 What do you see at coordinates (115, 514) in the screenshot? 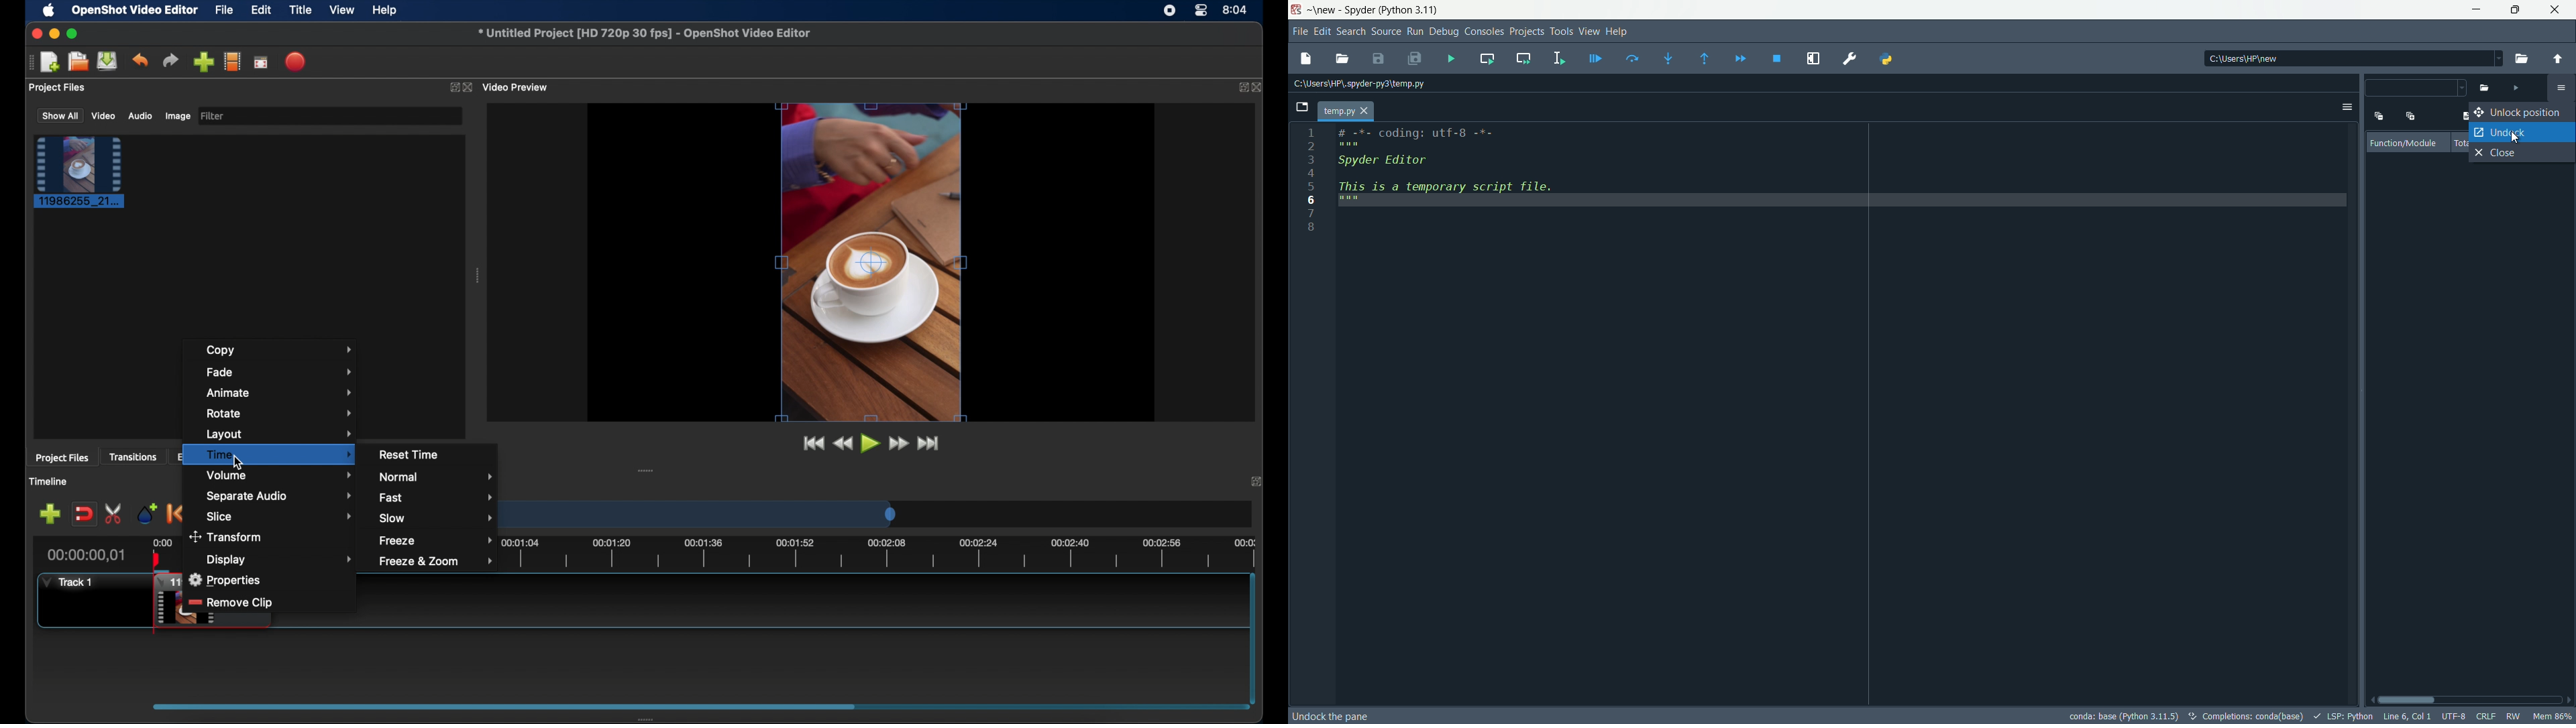
I see `enable razor` at bounding box center [115, 514].